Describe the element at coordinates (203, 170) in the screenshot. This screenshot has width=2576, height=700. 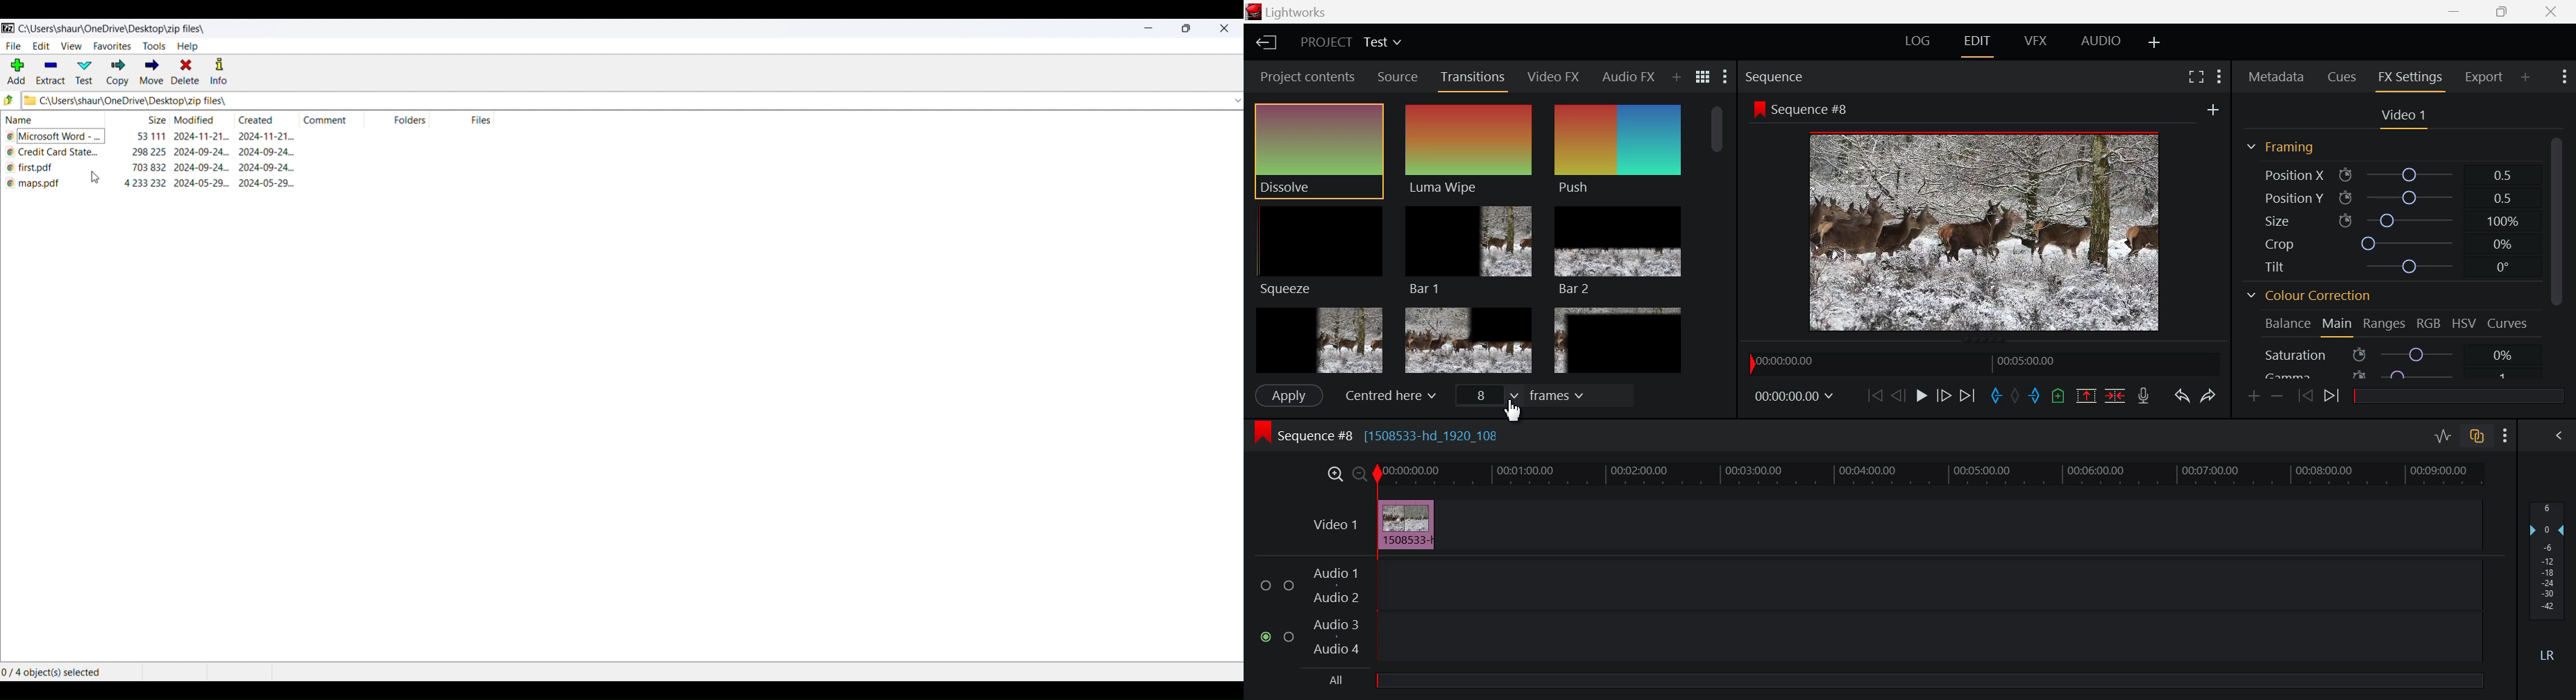
I see `file modification date` at that location.